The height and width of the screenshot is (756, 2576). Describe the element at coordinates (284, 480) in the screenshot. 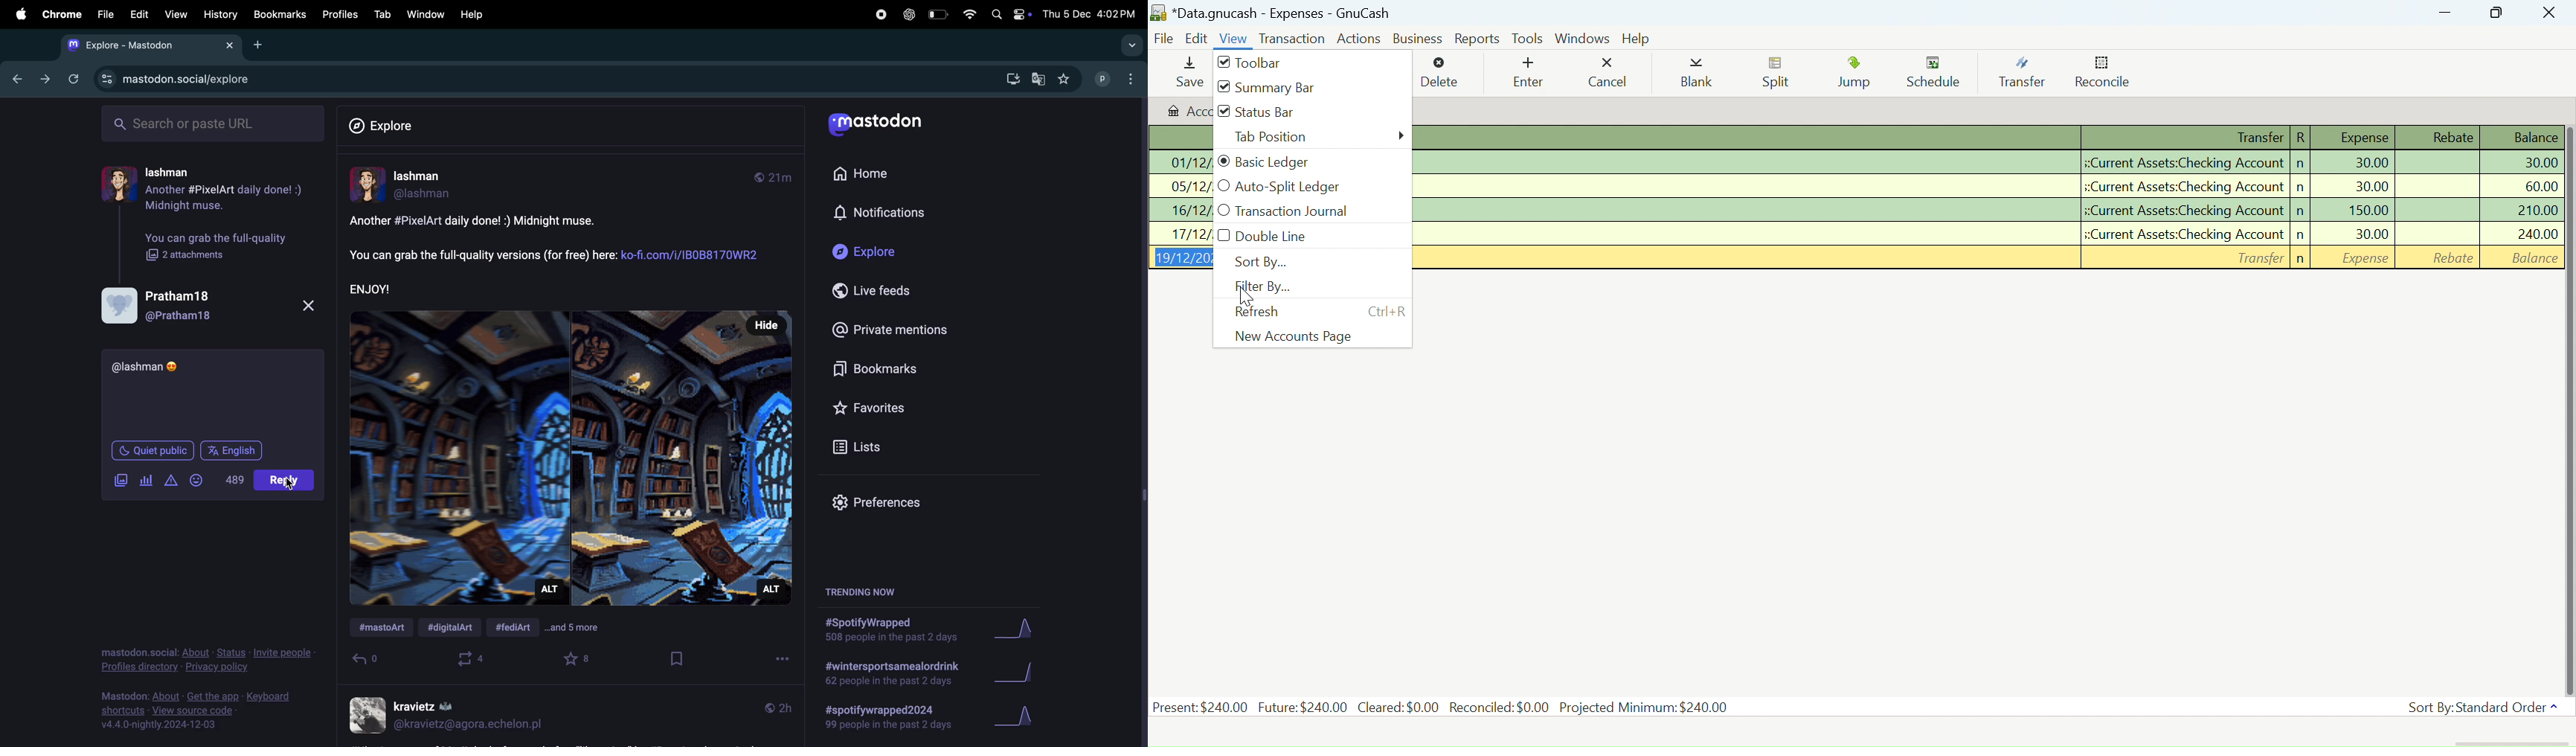

I see `post` at that location.